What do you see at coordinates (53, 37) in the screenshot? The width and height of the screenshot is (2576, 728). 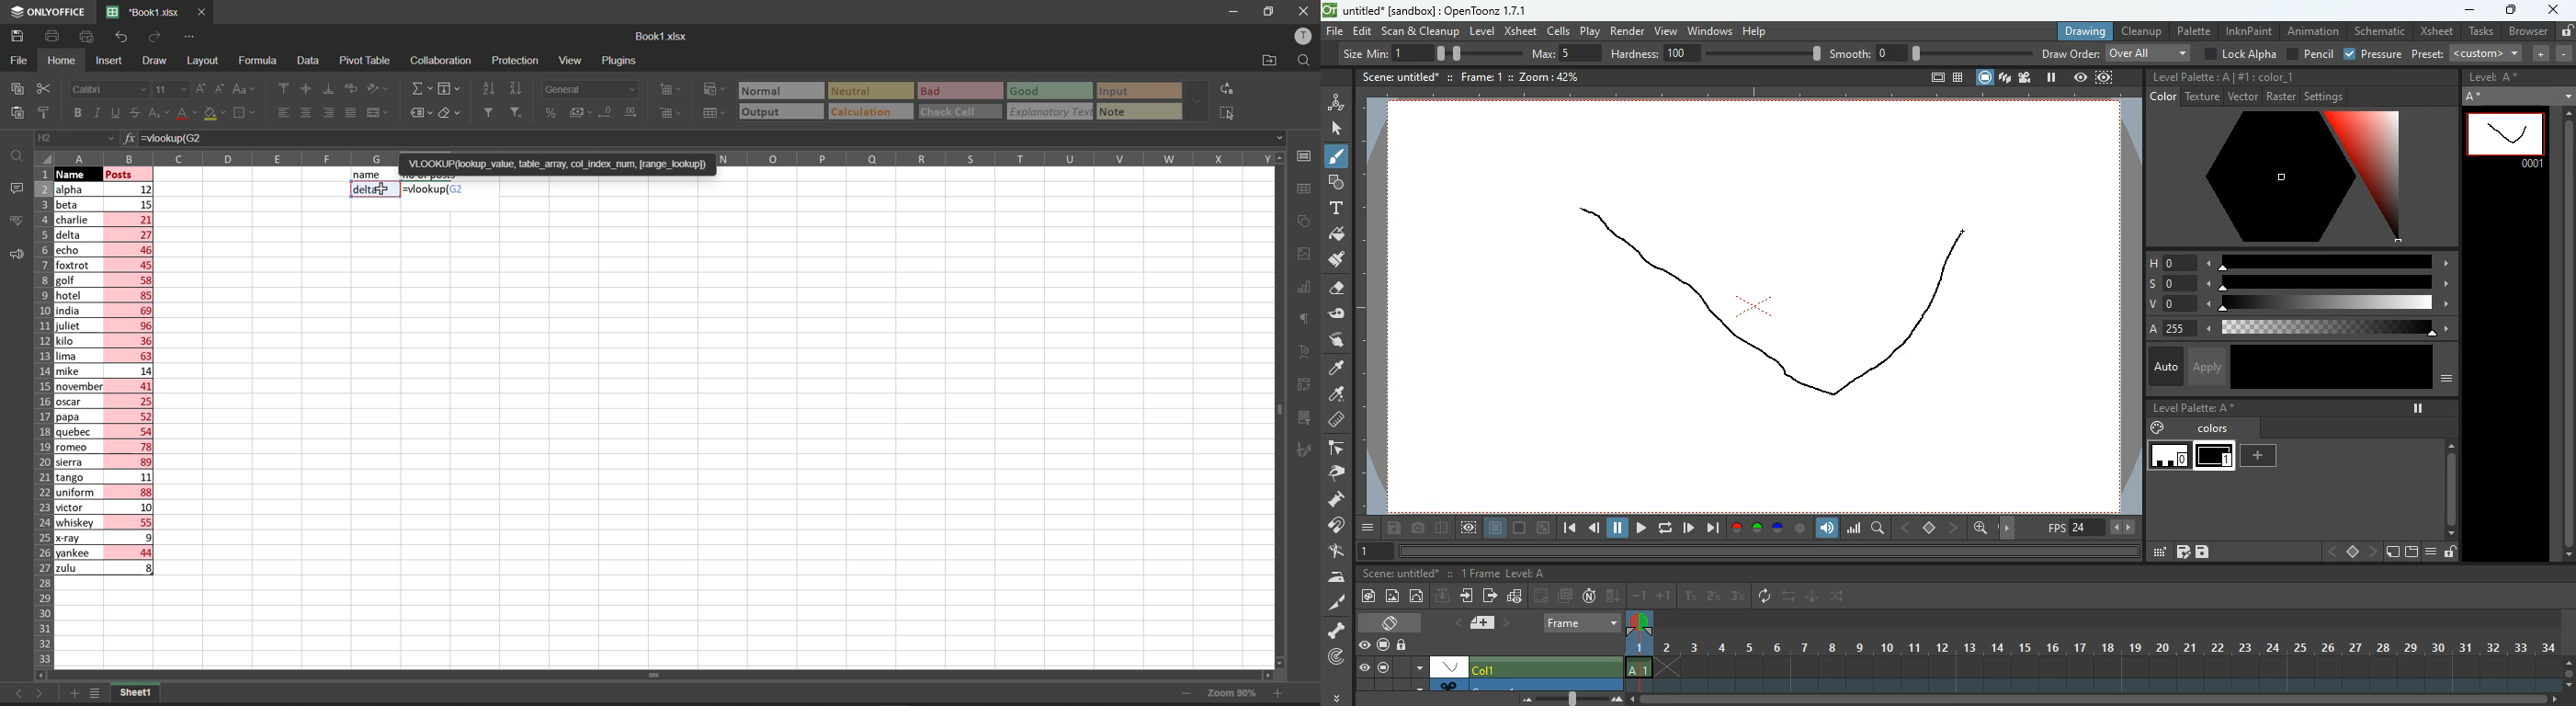 I see `print` at bounding box center [53, 37].